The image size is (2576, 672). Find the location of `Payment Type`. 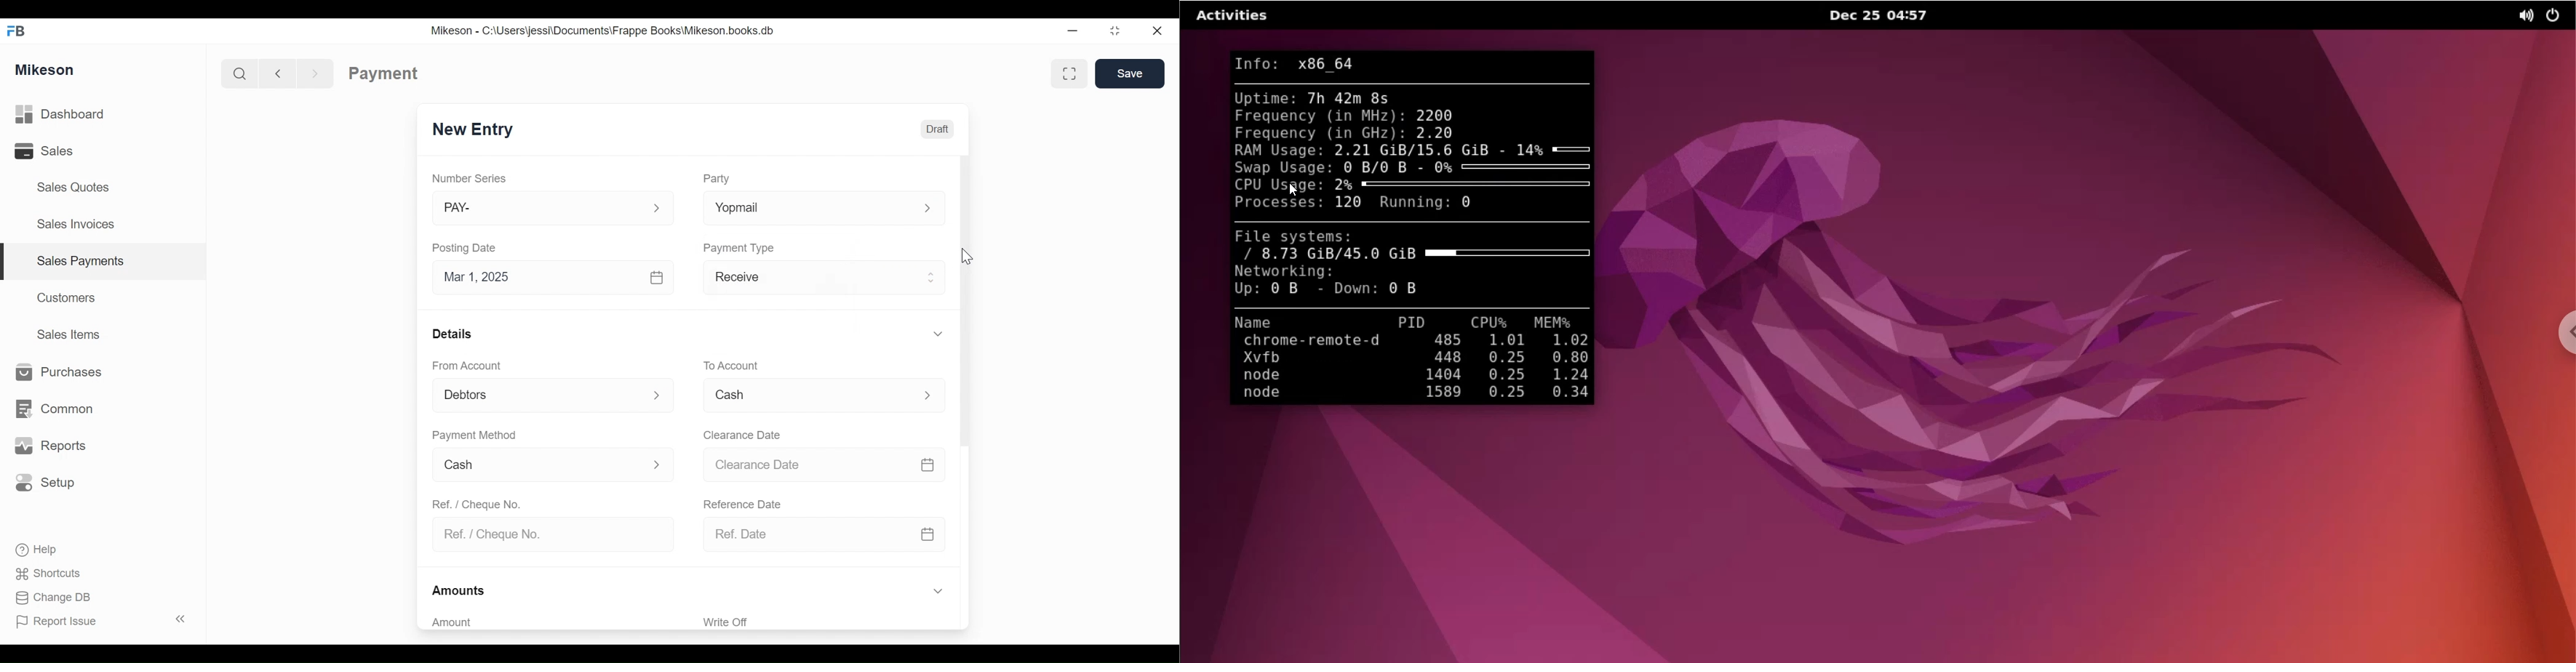

Payment Type is located at coordinates (746, 252).